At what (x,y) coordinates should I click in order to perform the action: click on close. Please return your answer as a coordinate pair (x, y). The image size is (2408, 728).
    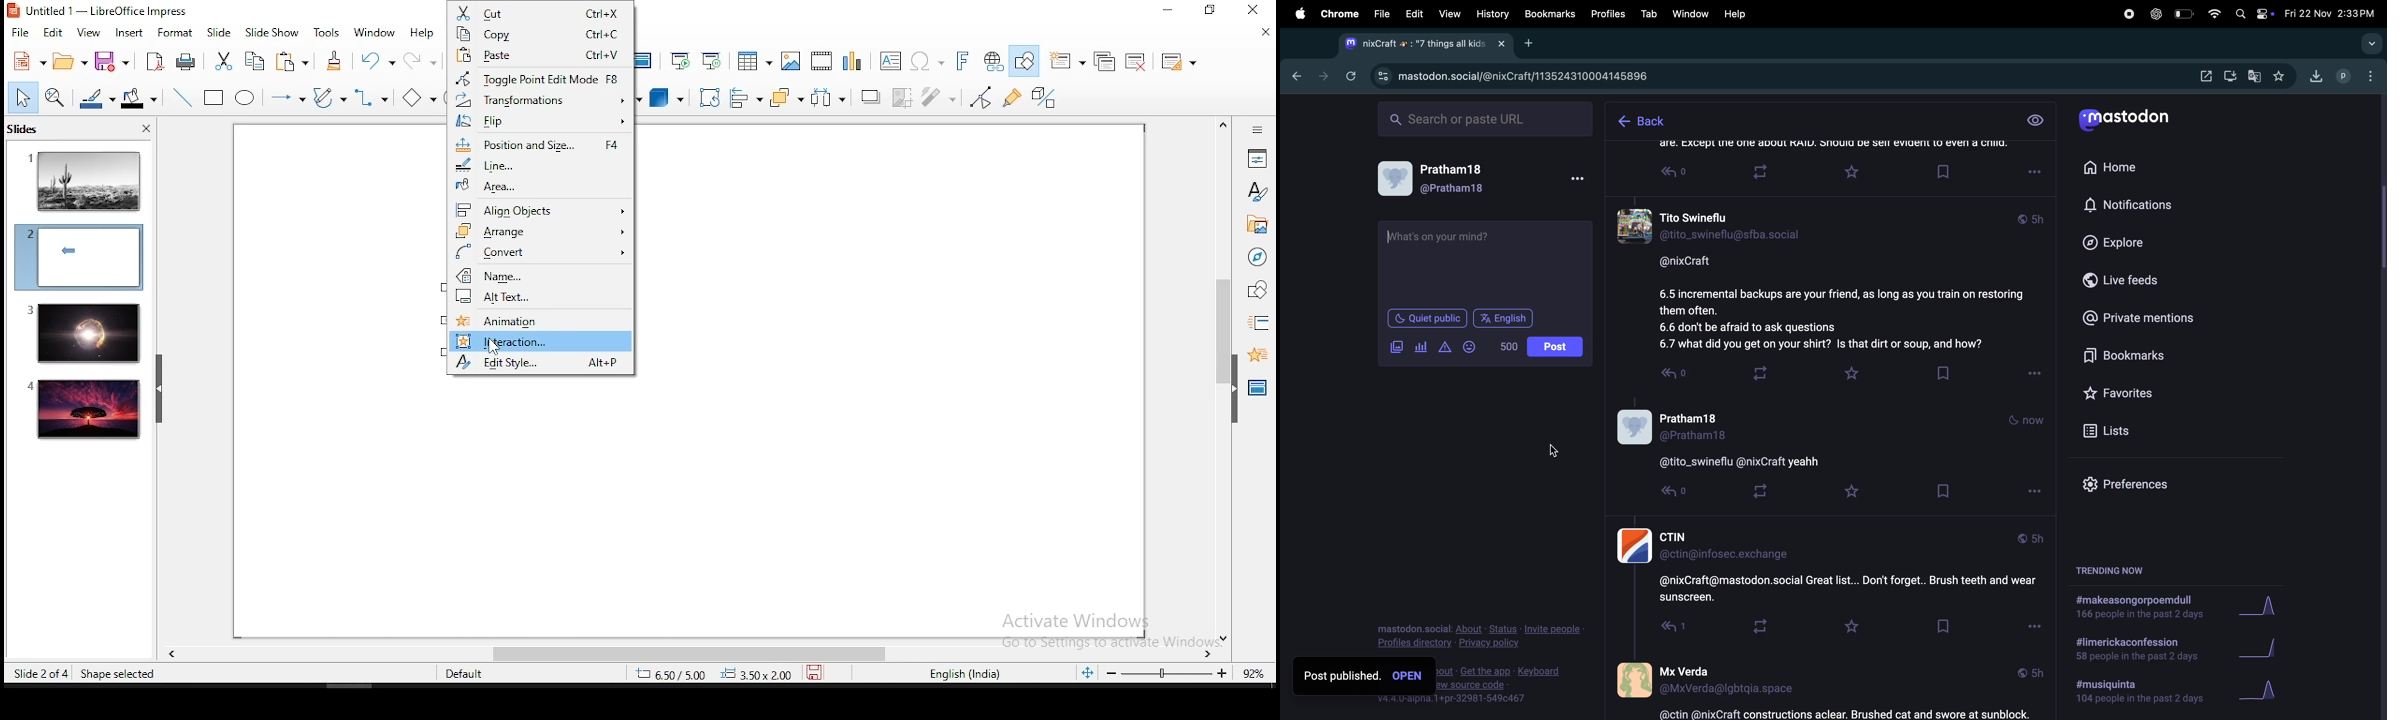
    Looking at the image, I should click on (1266, 32).